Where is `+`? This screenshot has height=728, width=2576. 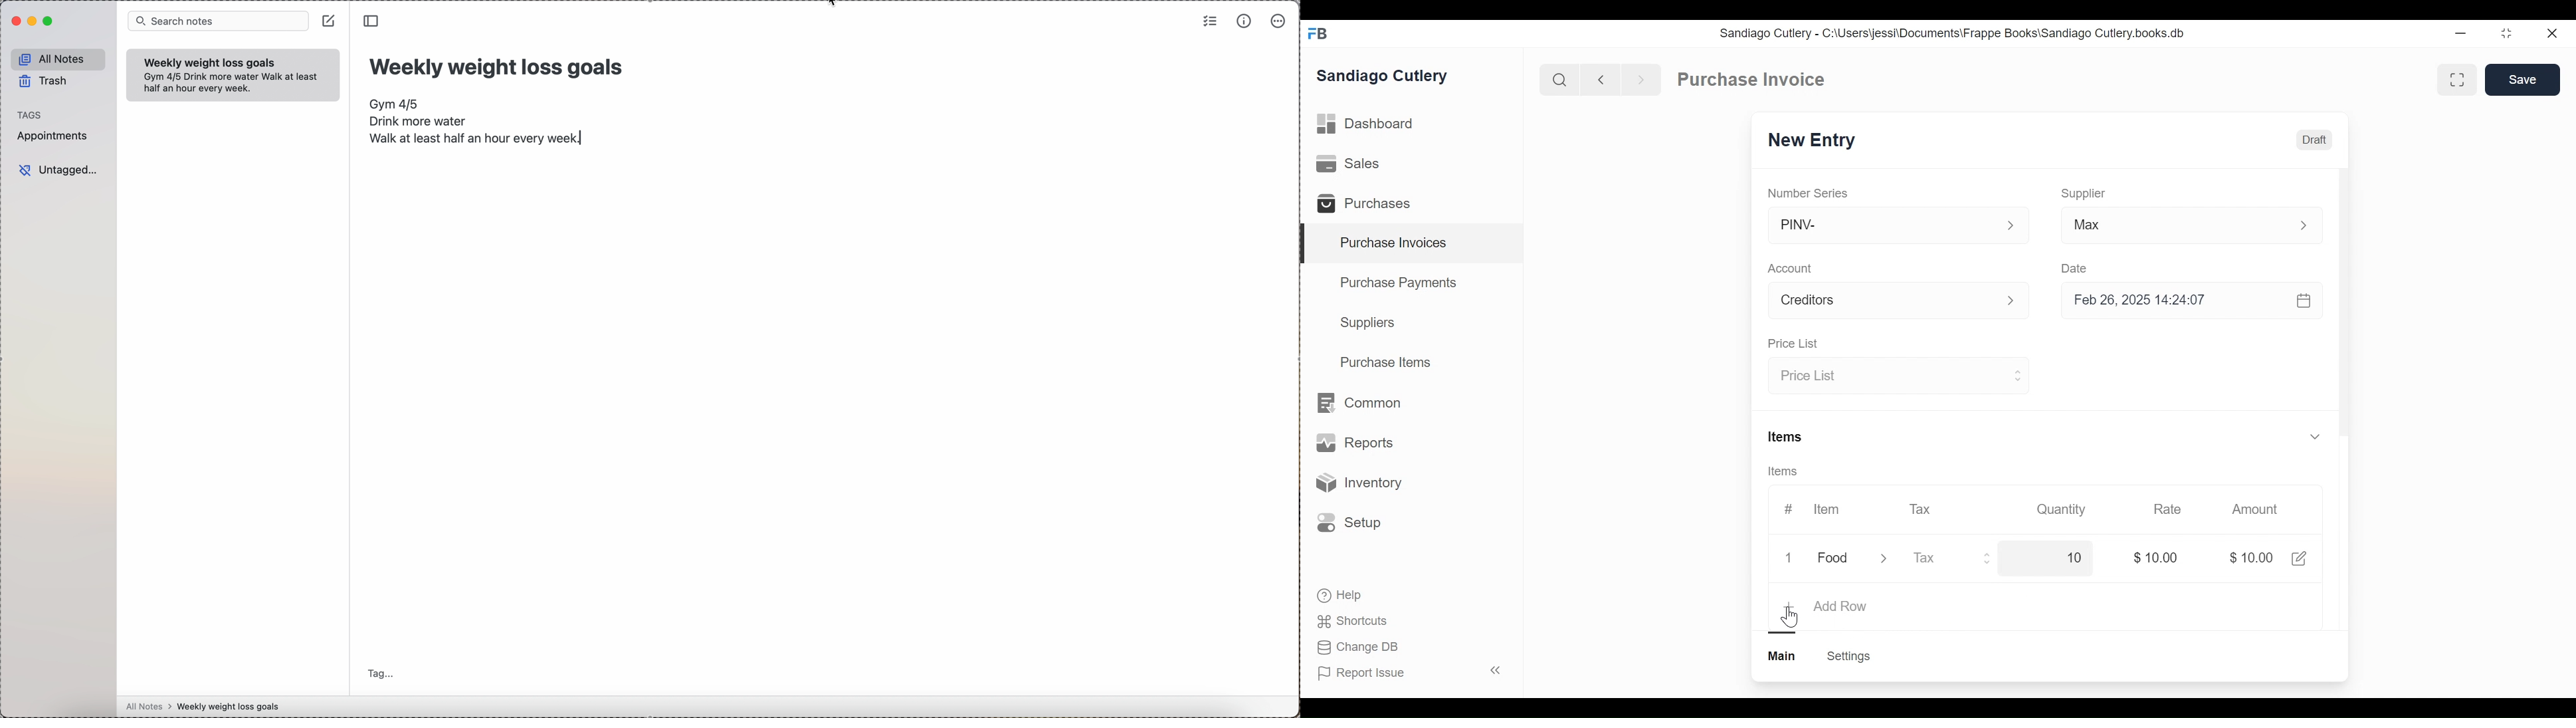
+ is located at coordinates (1791, 607).